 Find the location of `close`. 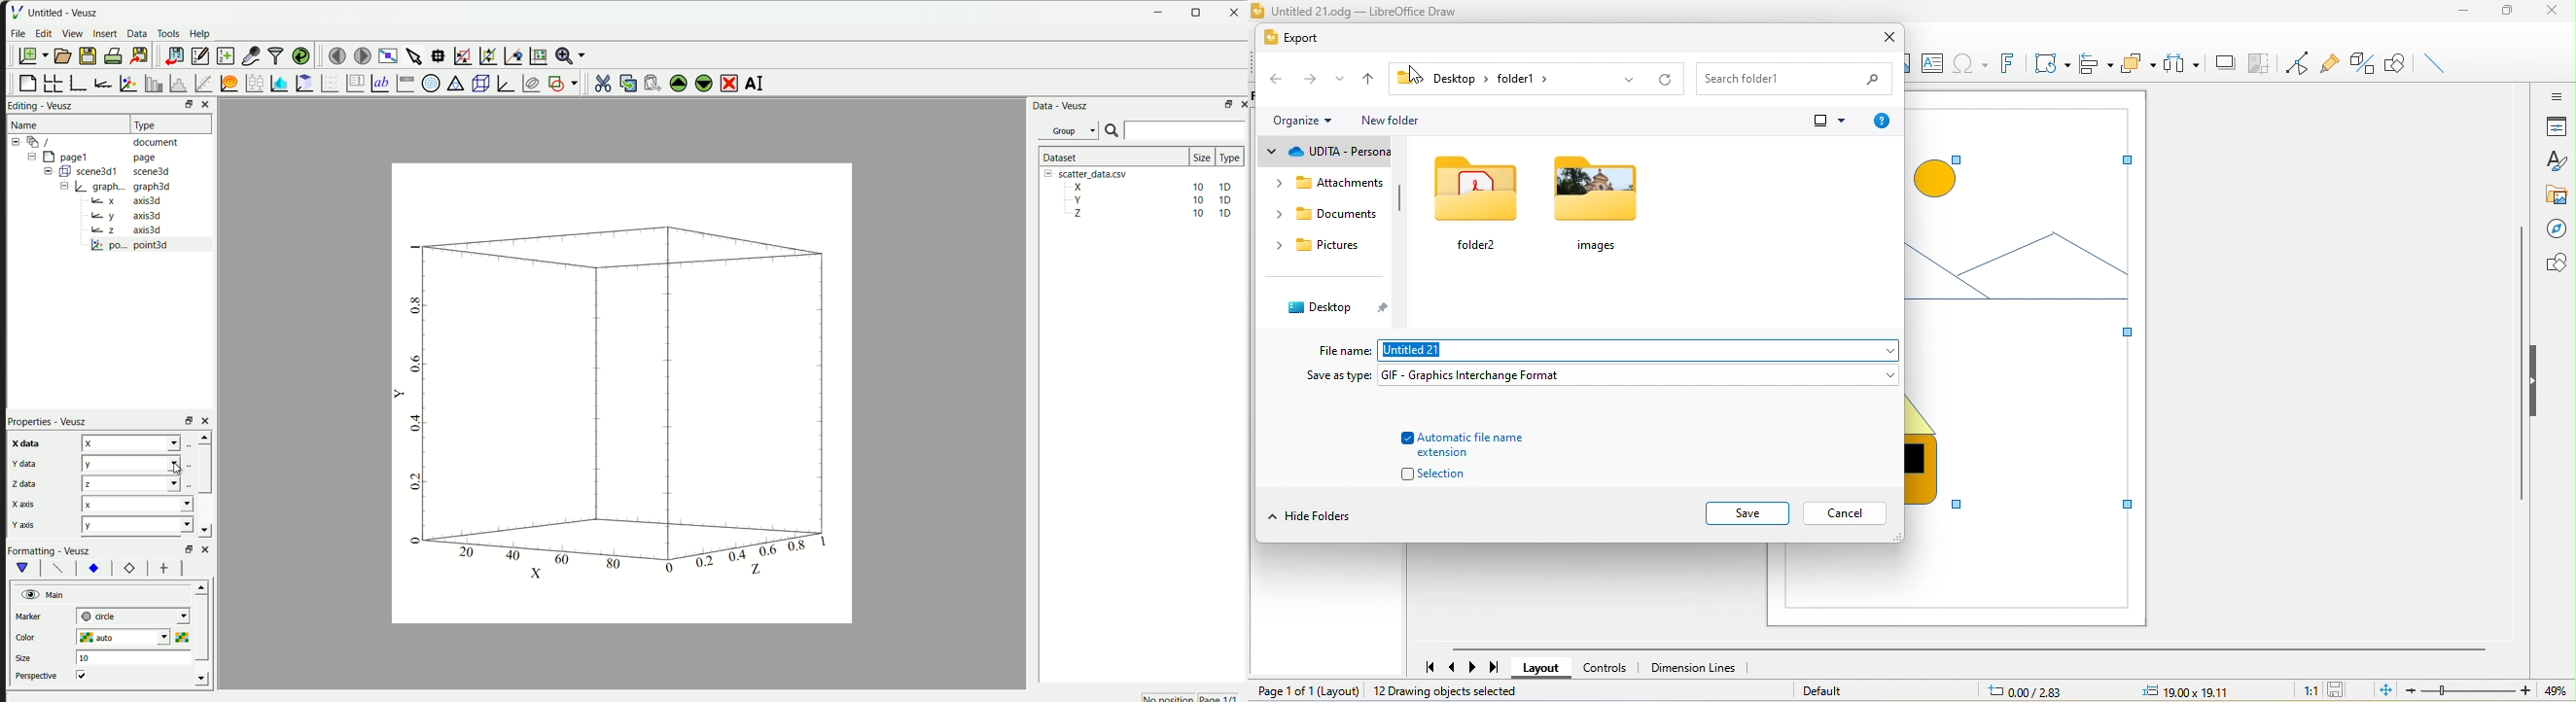

close is located at coordinates (1232, 12).